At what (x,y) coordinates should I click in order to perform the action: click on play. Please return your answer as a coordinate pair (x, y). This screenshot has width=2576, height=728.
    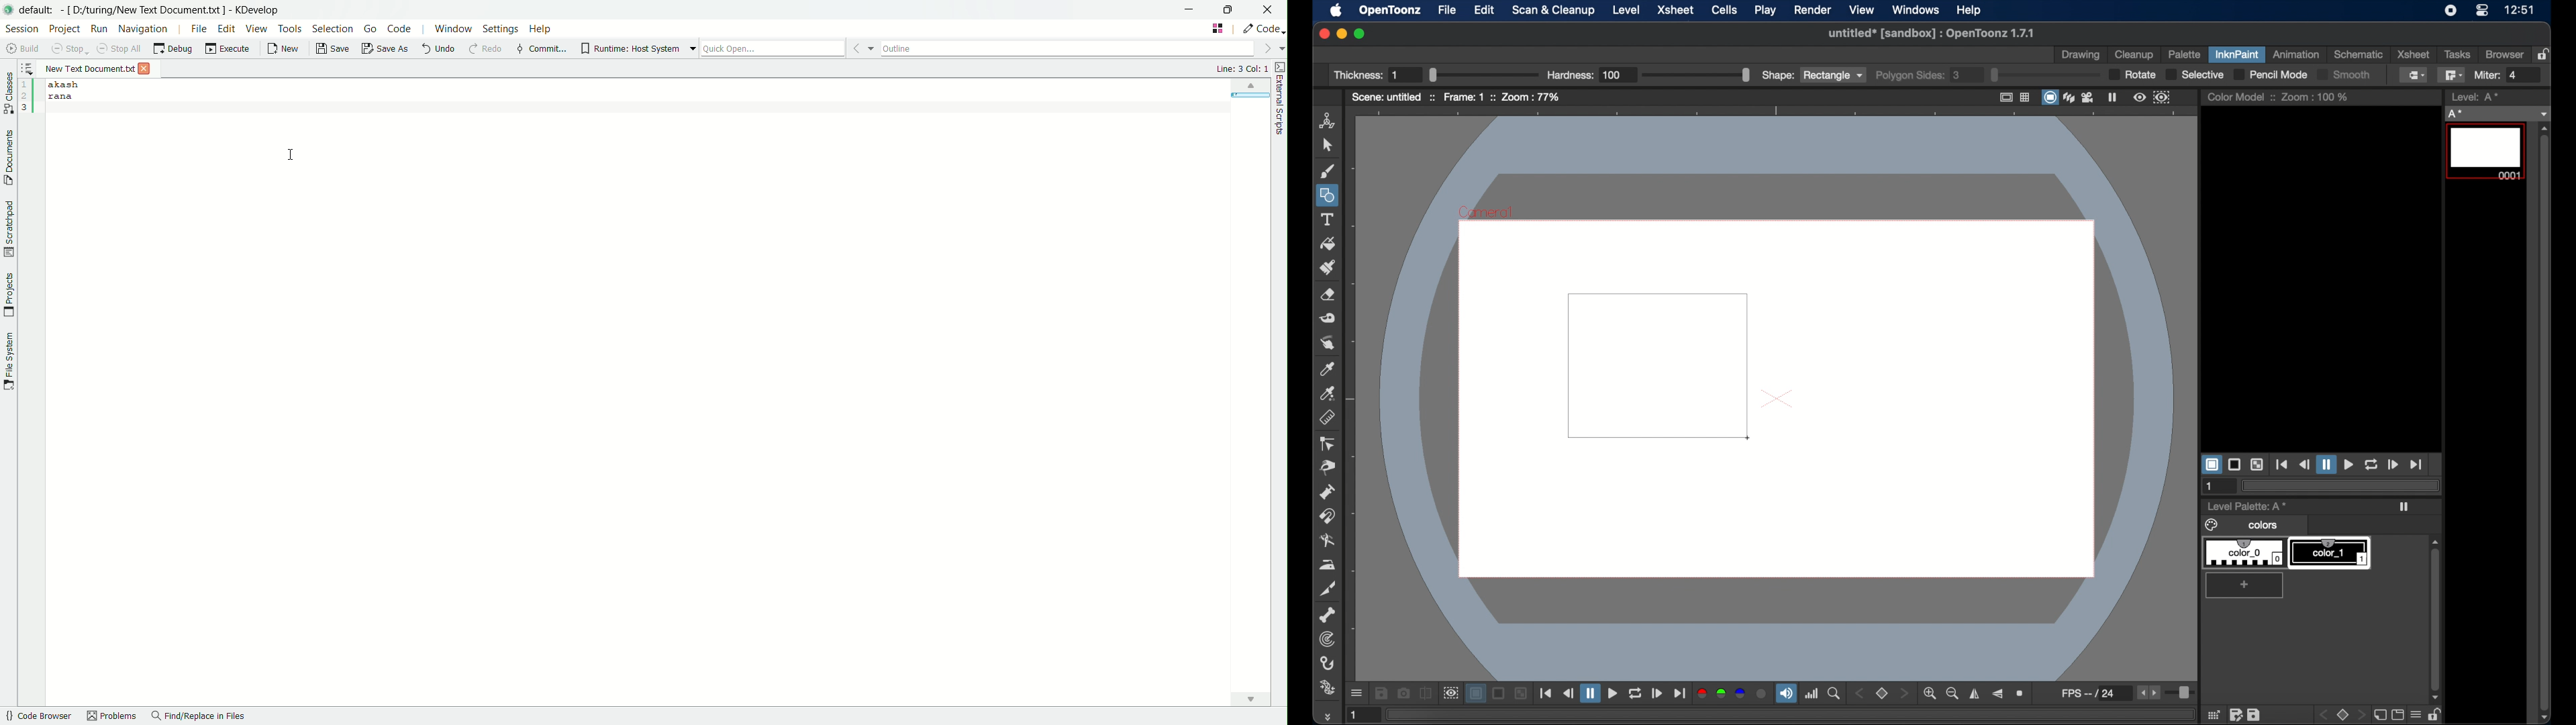
    Looking at the image, I should click on (2348, 465).